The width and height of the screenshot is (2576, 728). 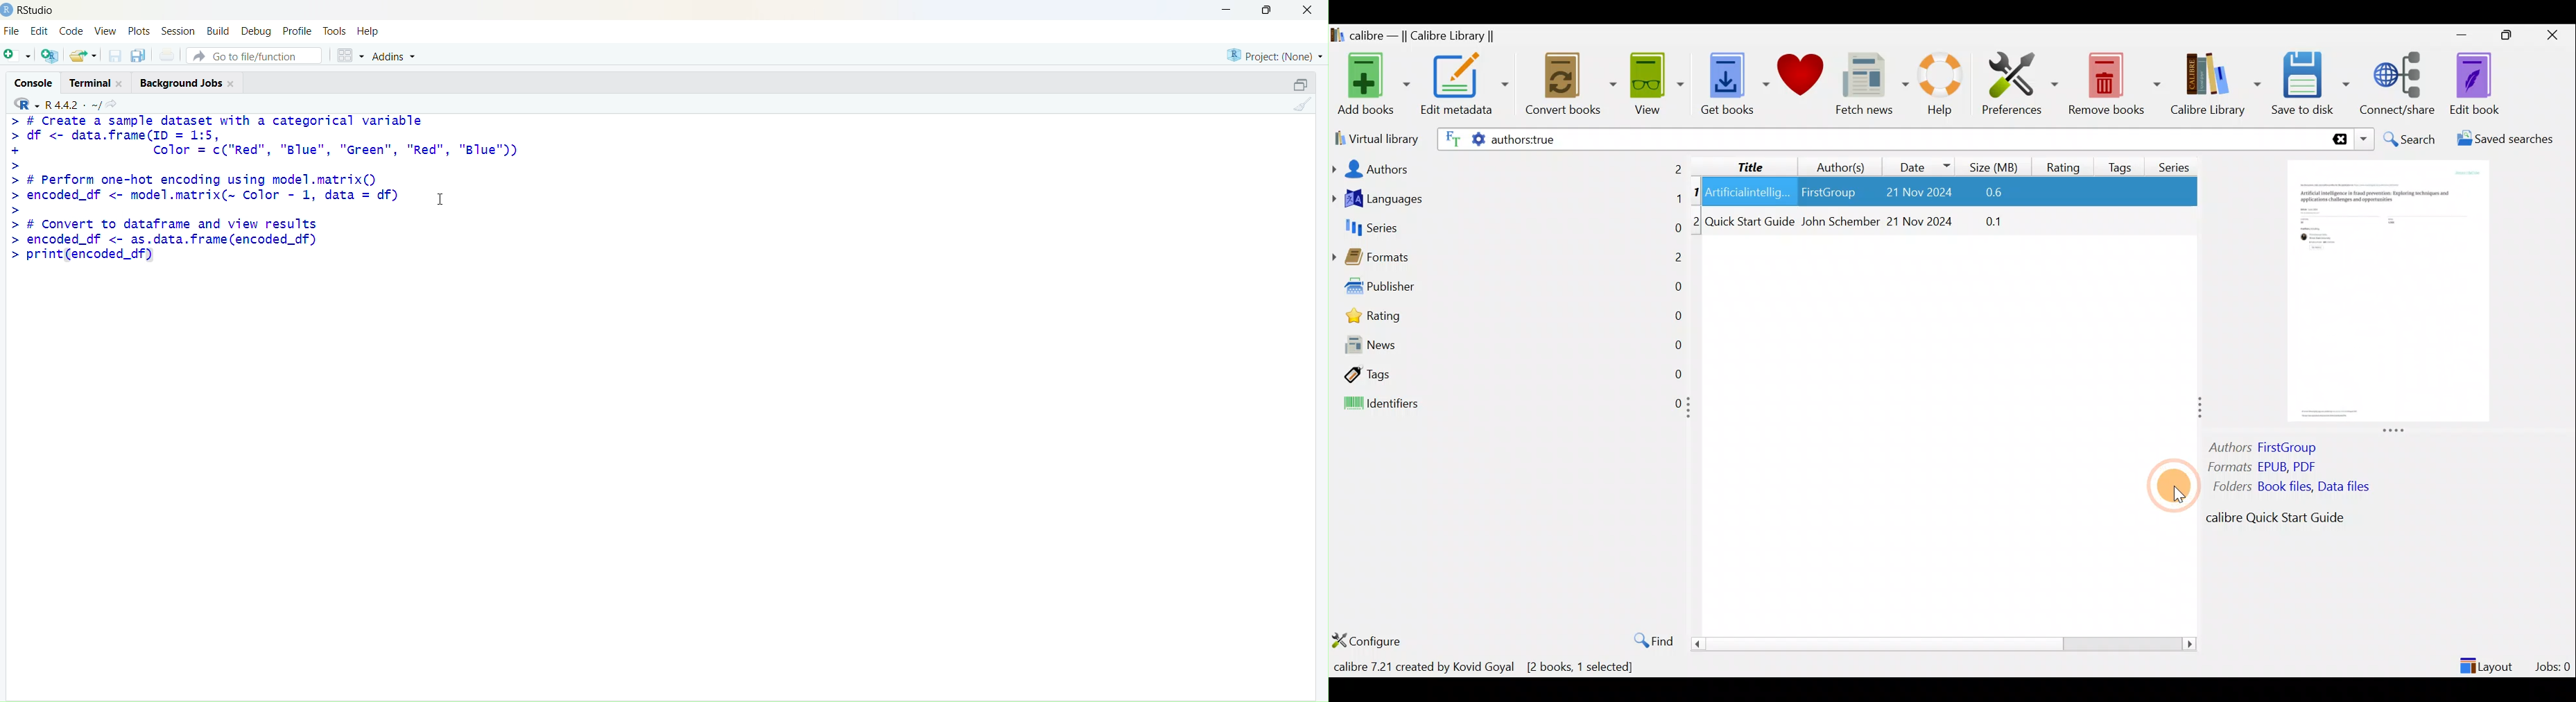 What do you see at coordinates (220, 31) in the screenshot?
I see `Build ` at bounding box center [220, 31].